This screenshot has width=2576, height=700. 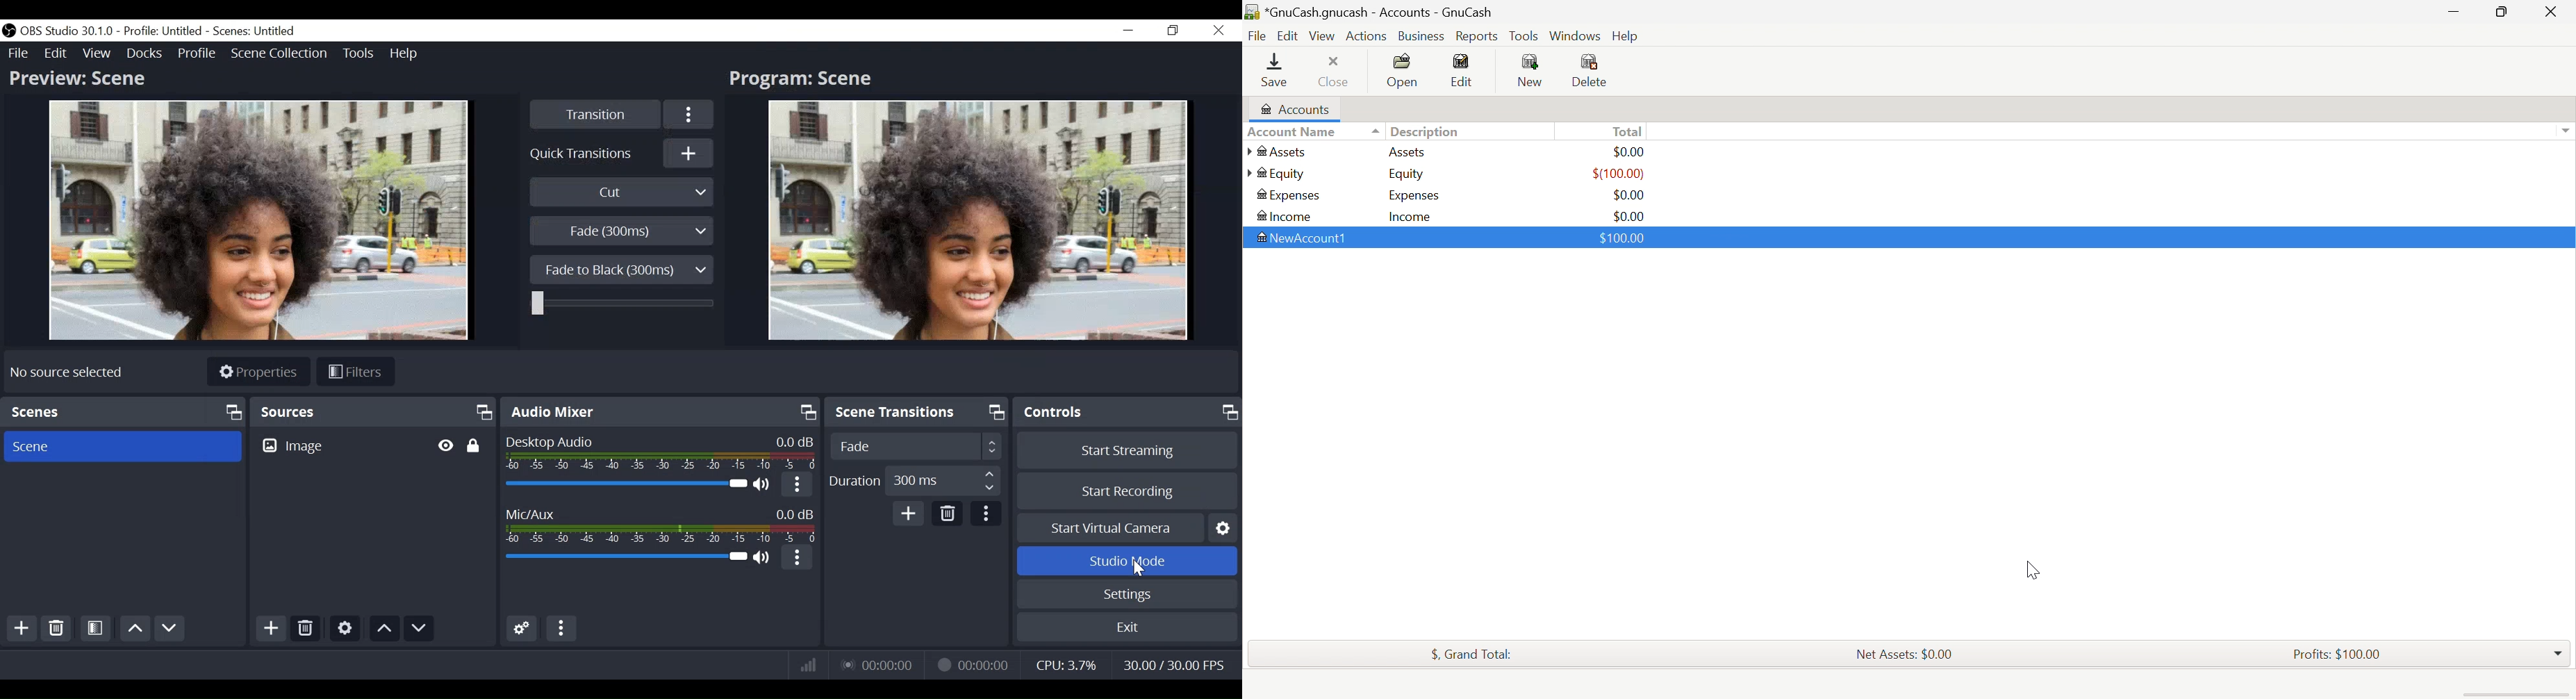 I want to click on Edit, so click(x=56, y=52).